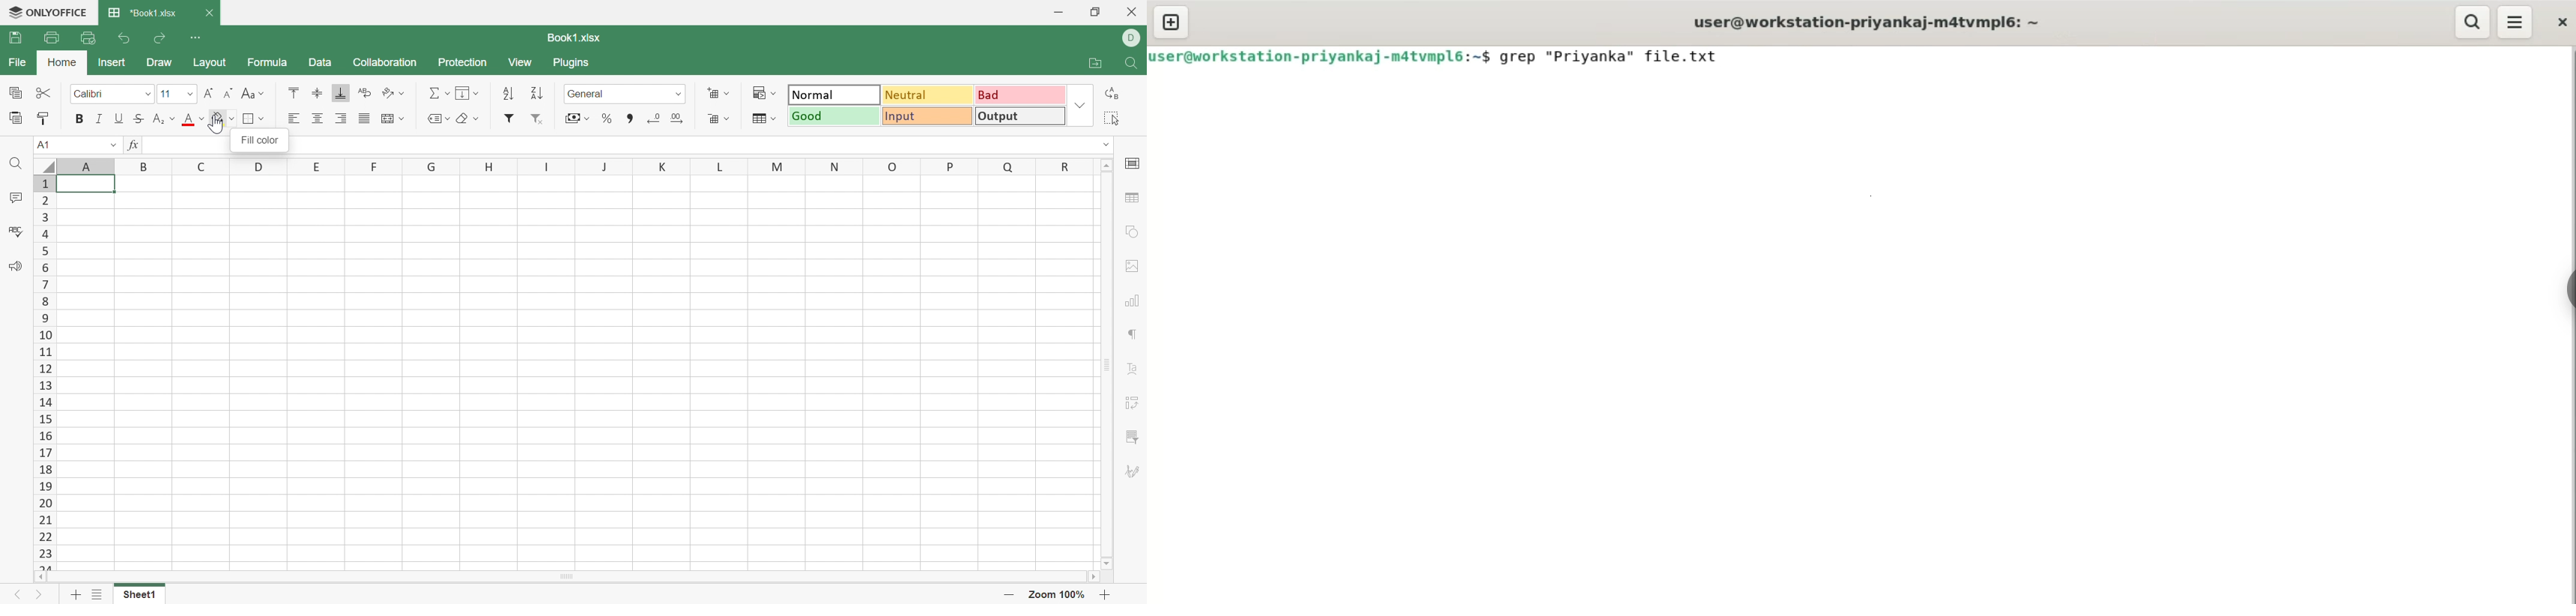 The height and width of the screenshot is (616, 2576). I want to click on Summation, so click(438, 94).